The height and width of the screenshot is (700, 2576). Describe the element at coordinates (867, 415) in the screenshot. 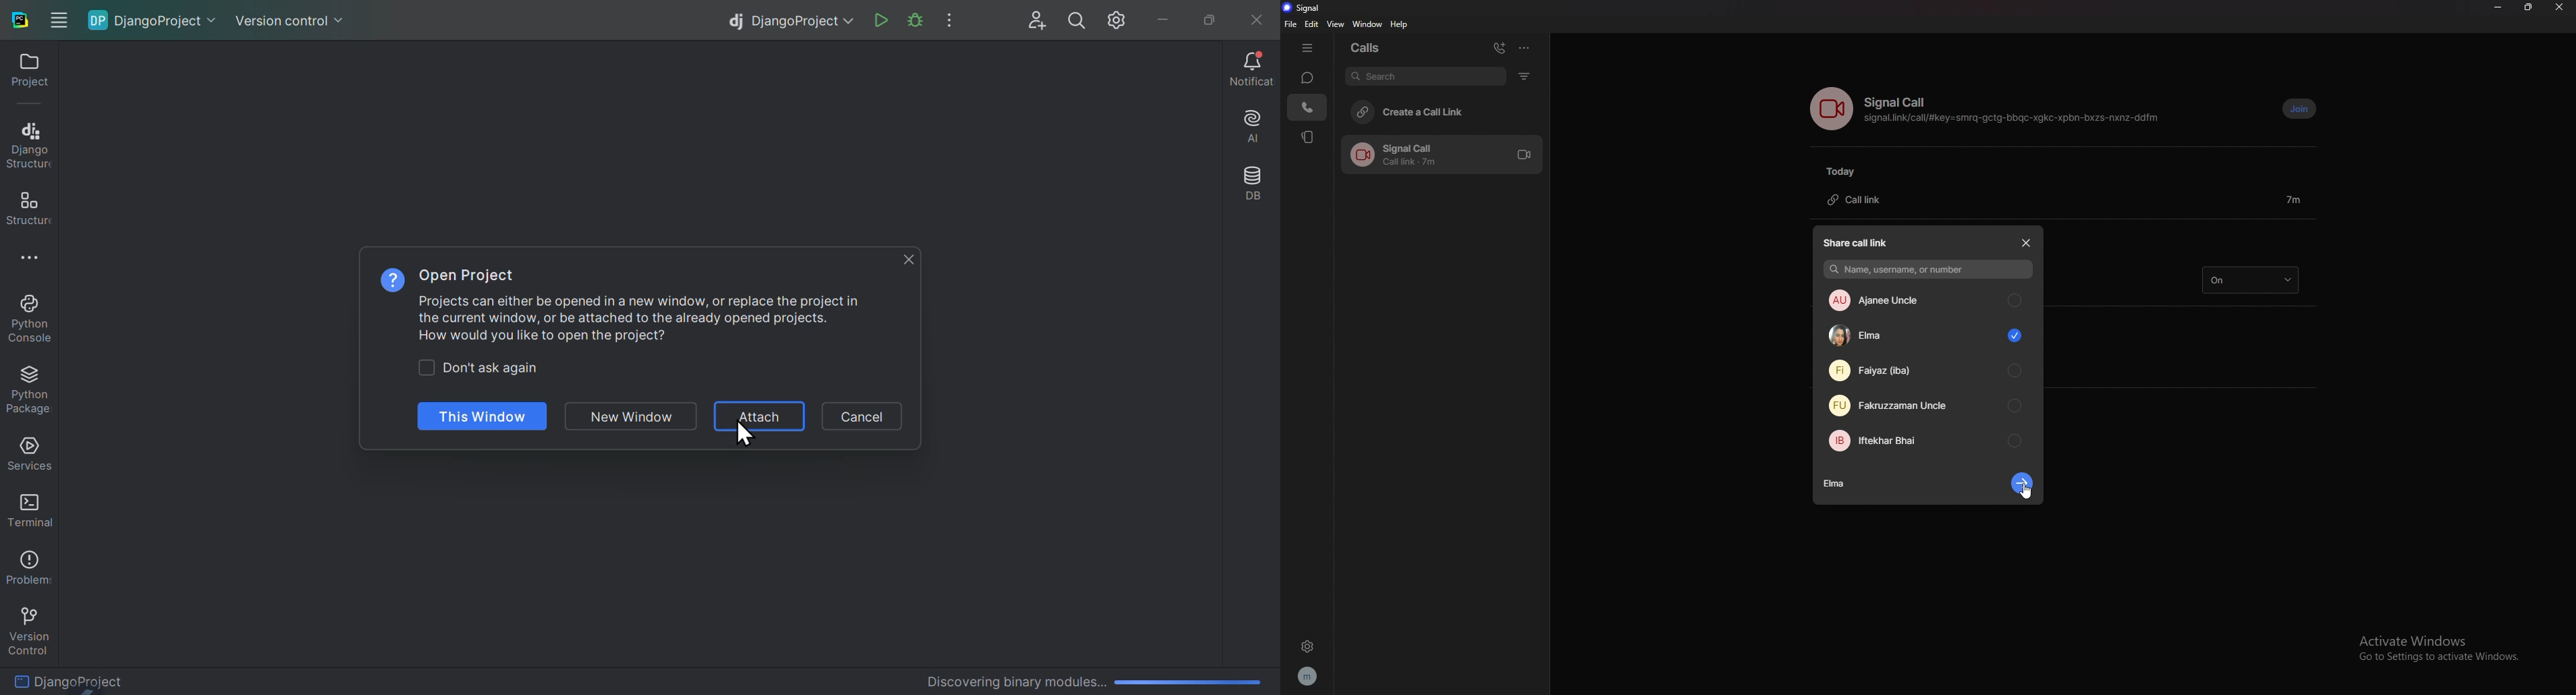

I see `Cancel` at that location.